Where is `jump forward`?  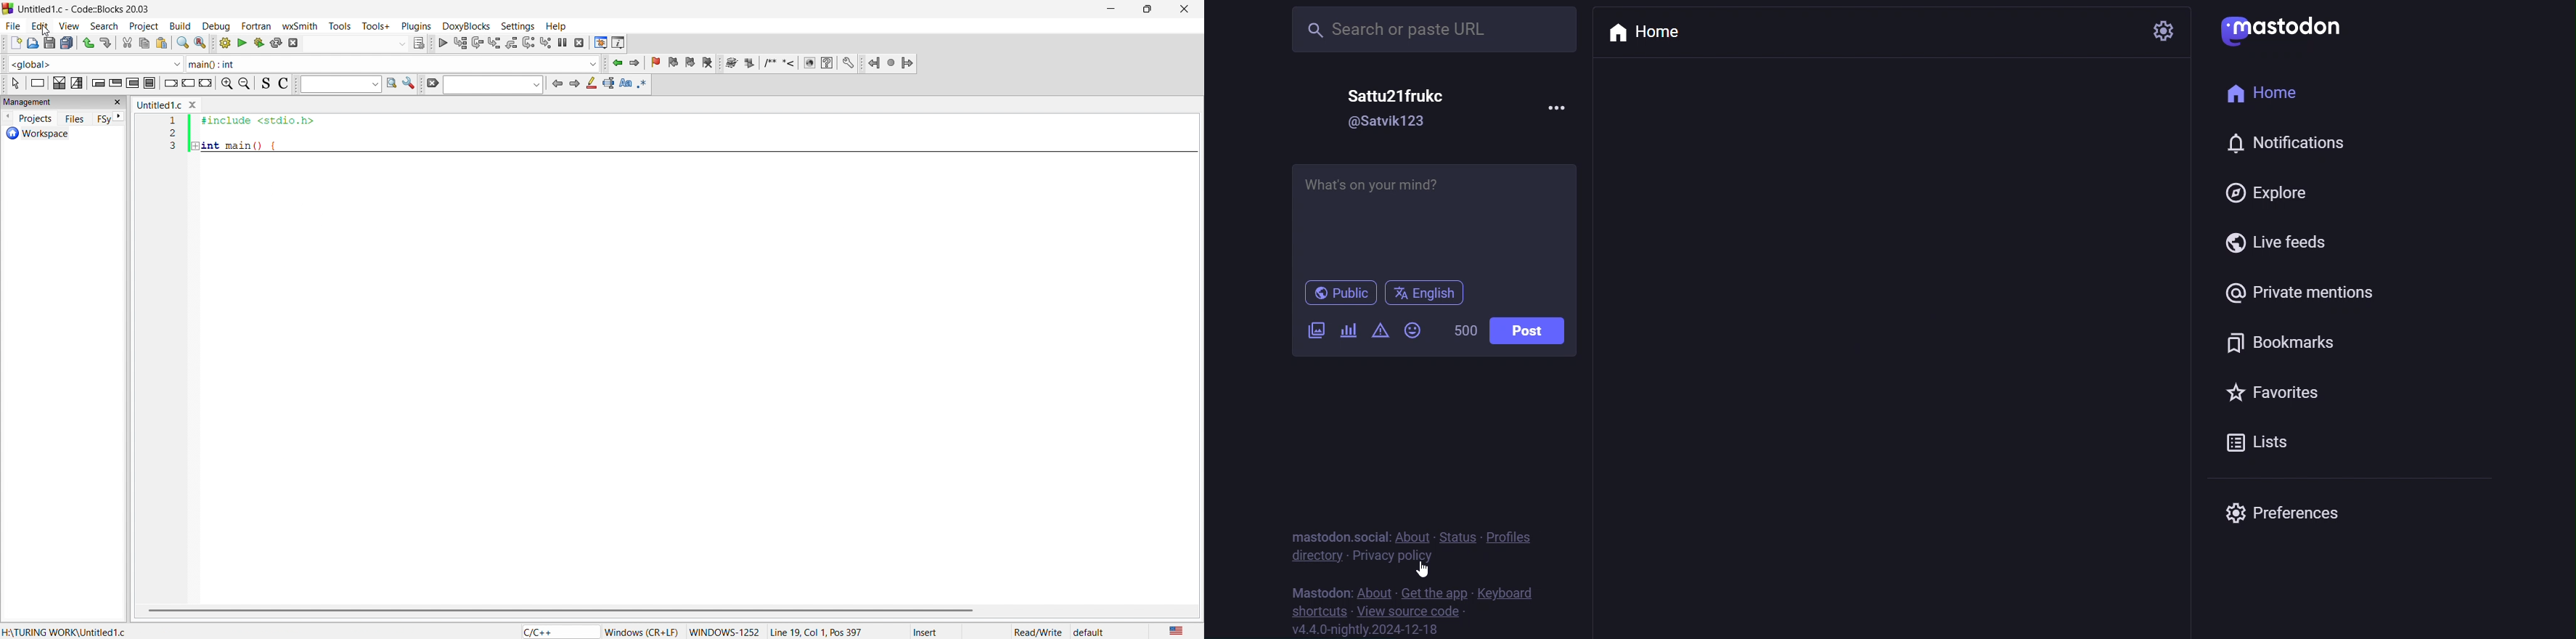 jump forward is located at coordinates (638, 63).